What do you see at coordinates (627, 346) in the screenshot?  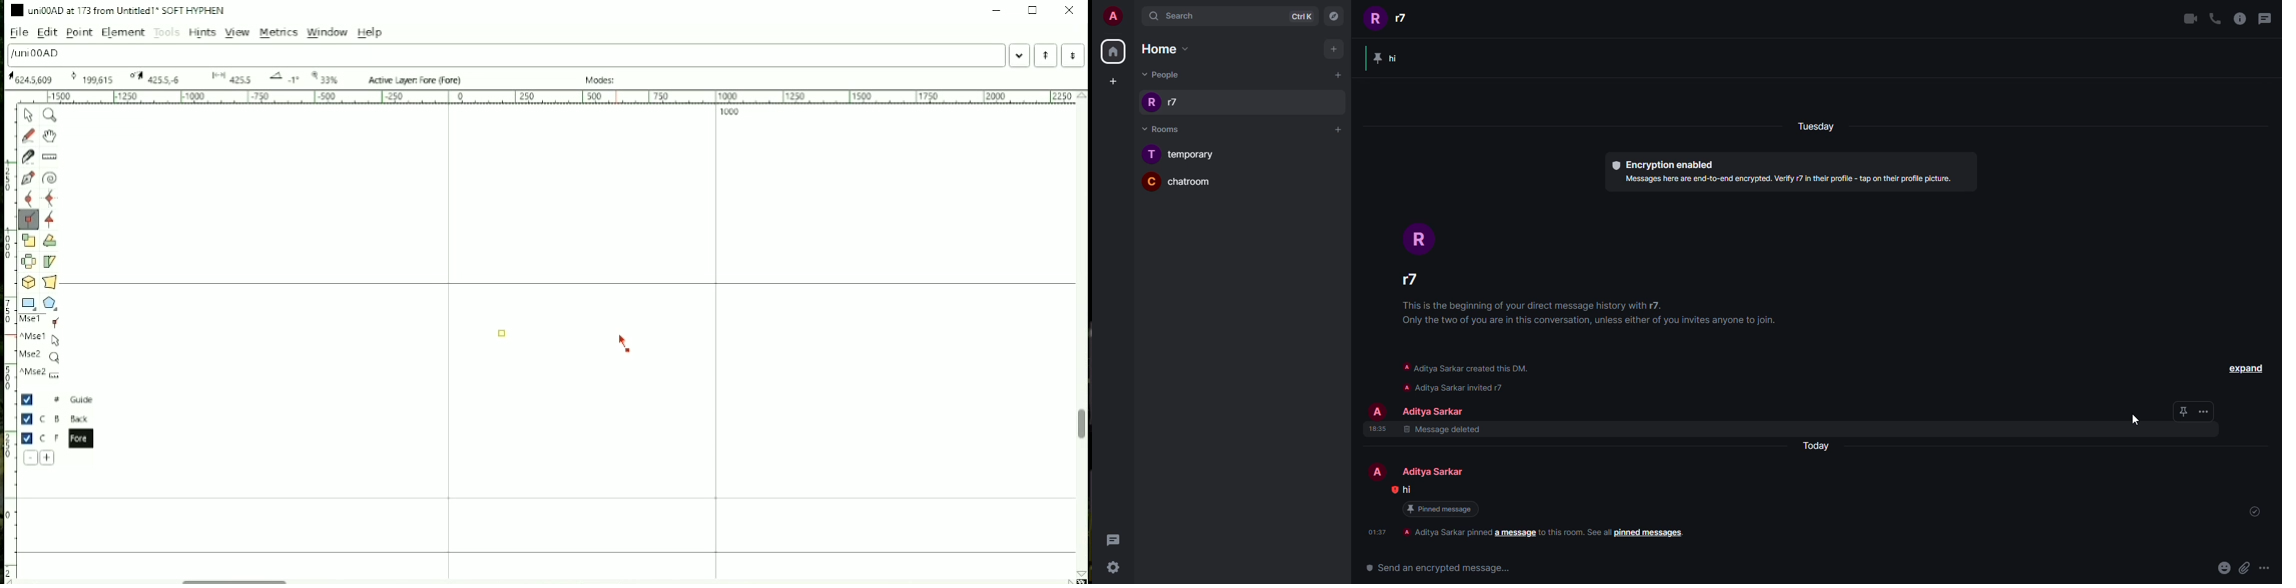 I see `Cursor` at bounding box center [627, 346].